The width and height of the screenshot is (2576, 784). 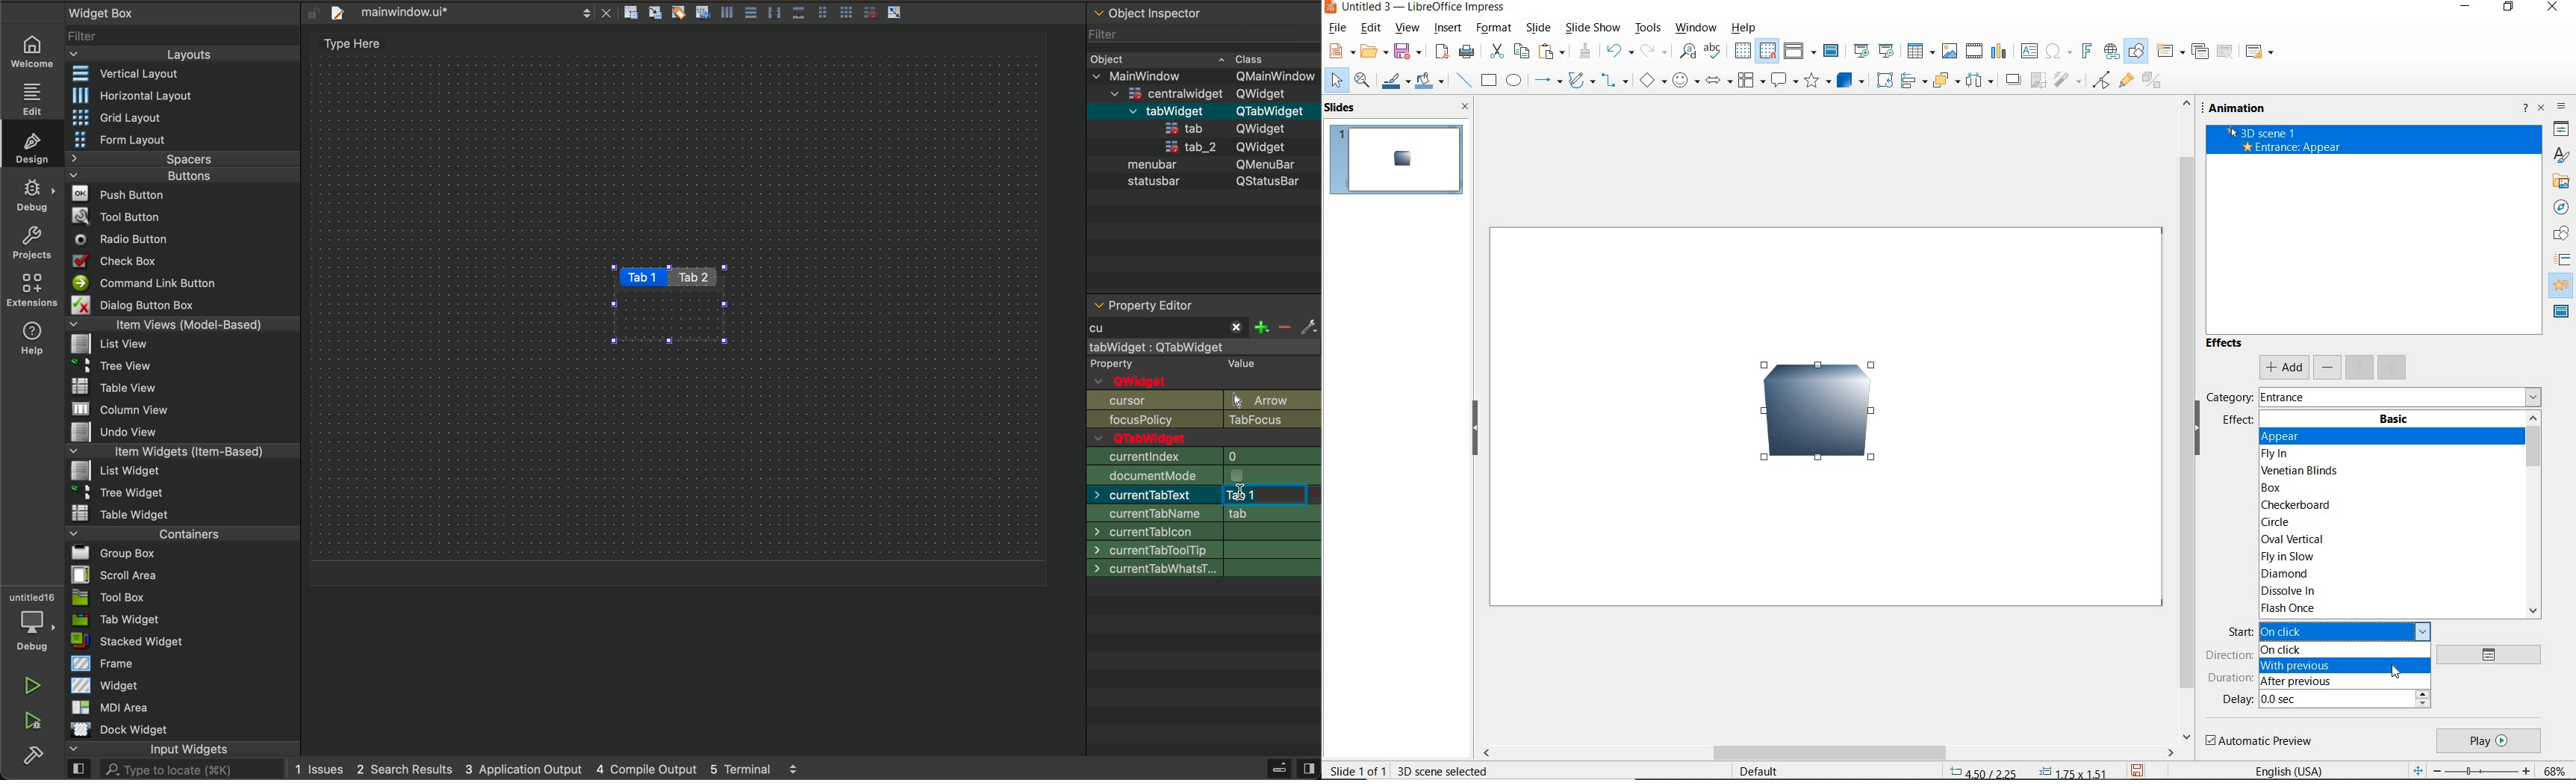 I want to click on BASIC, so click(x=2395, y=419).